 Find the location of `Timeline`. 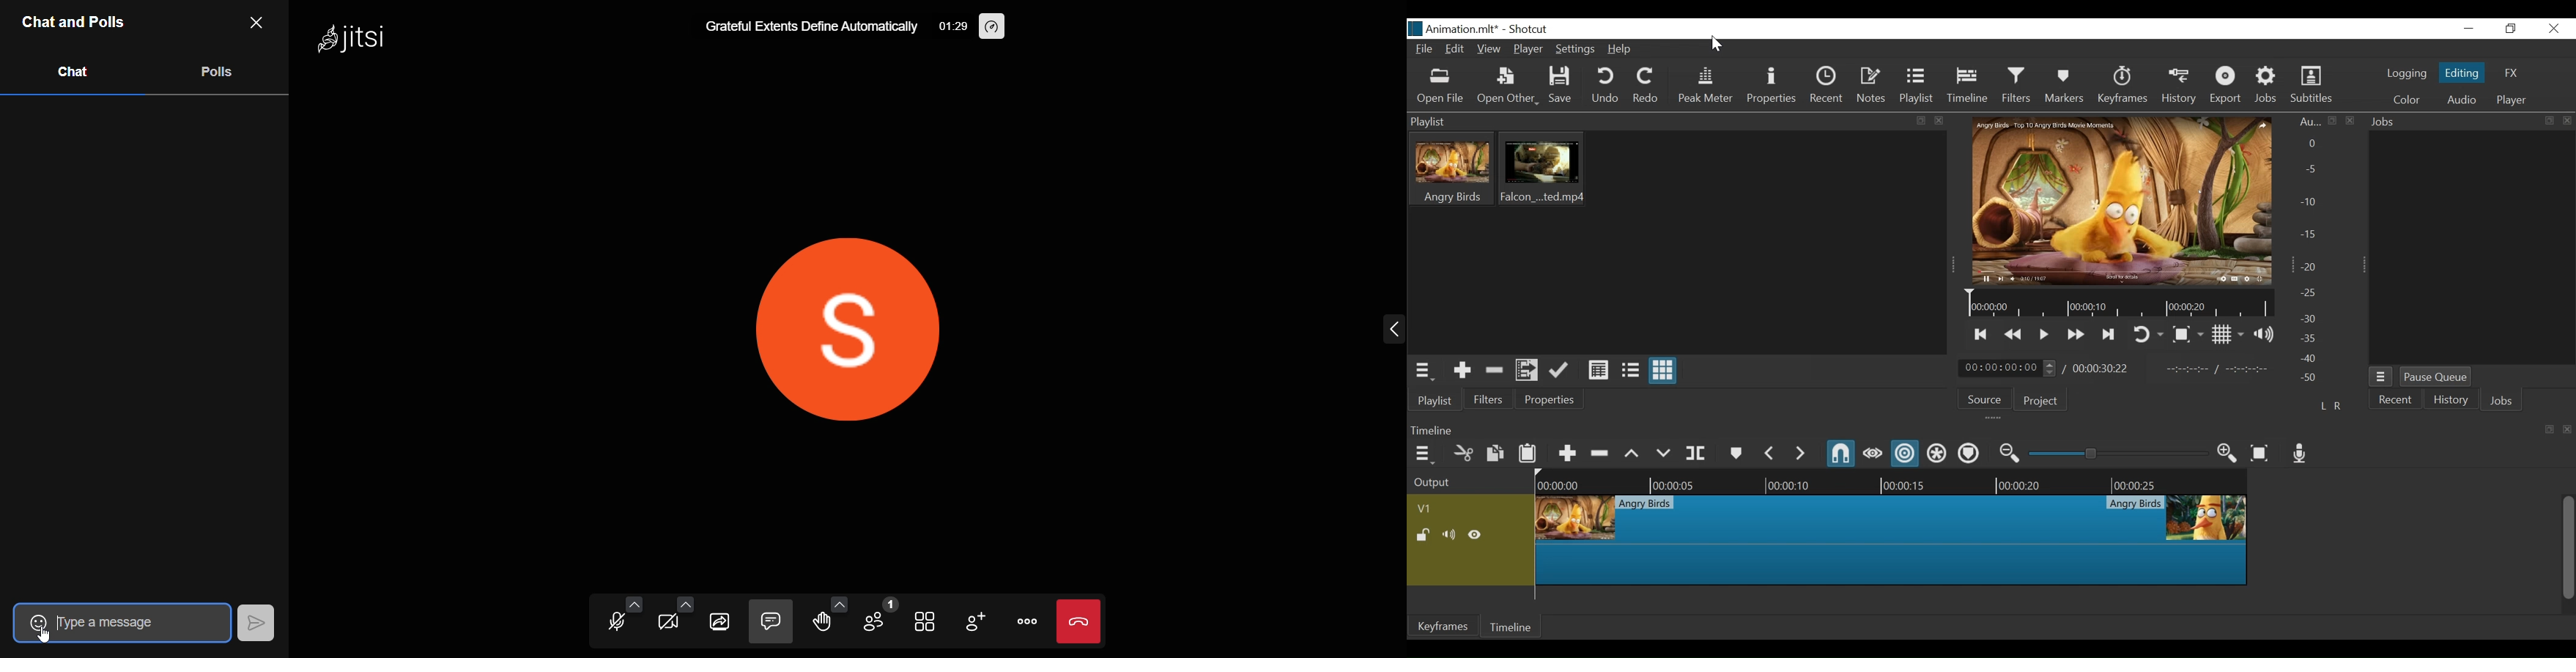

Timeline is located at coordinates (1515, 626).